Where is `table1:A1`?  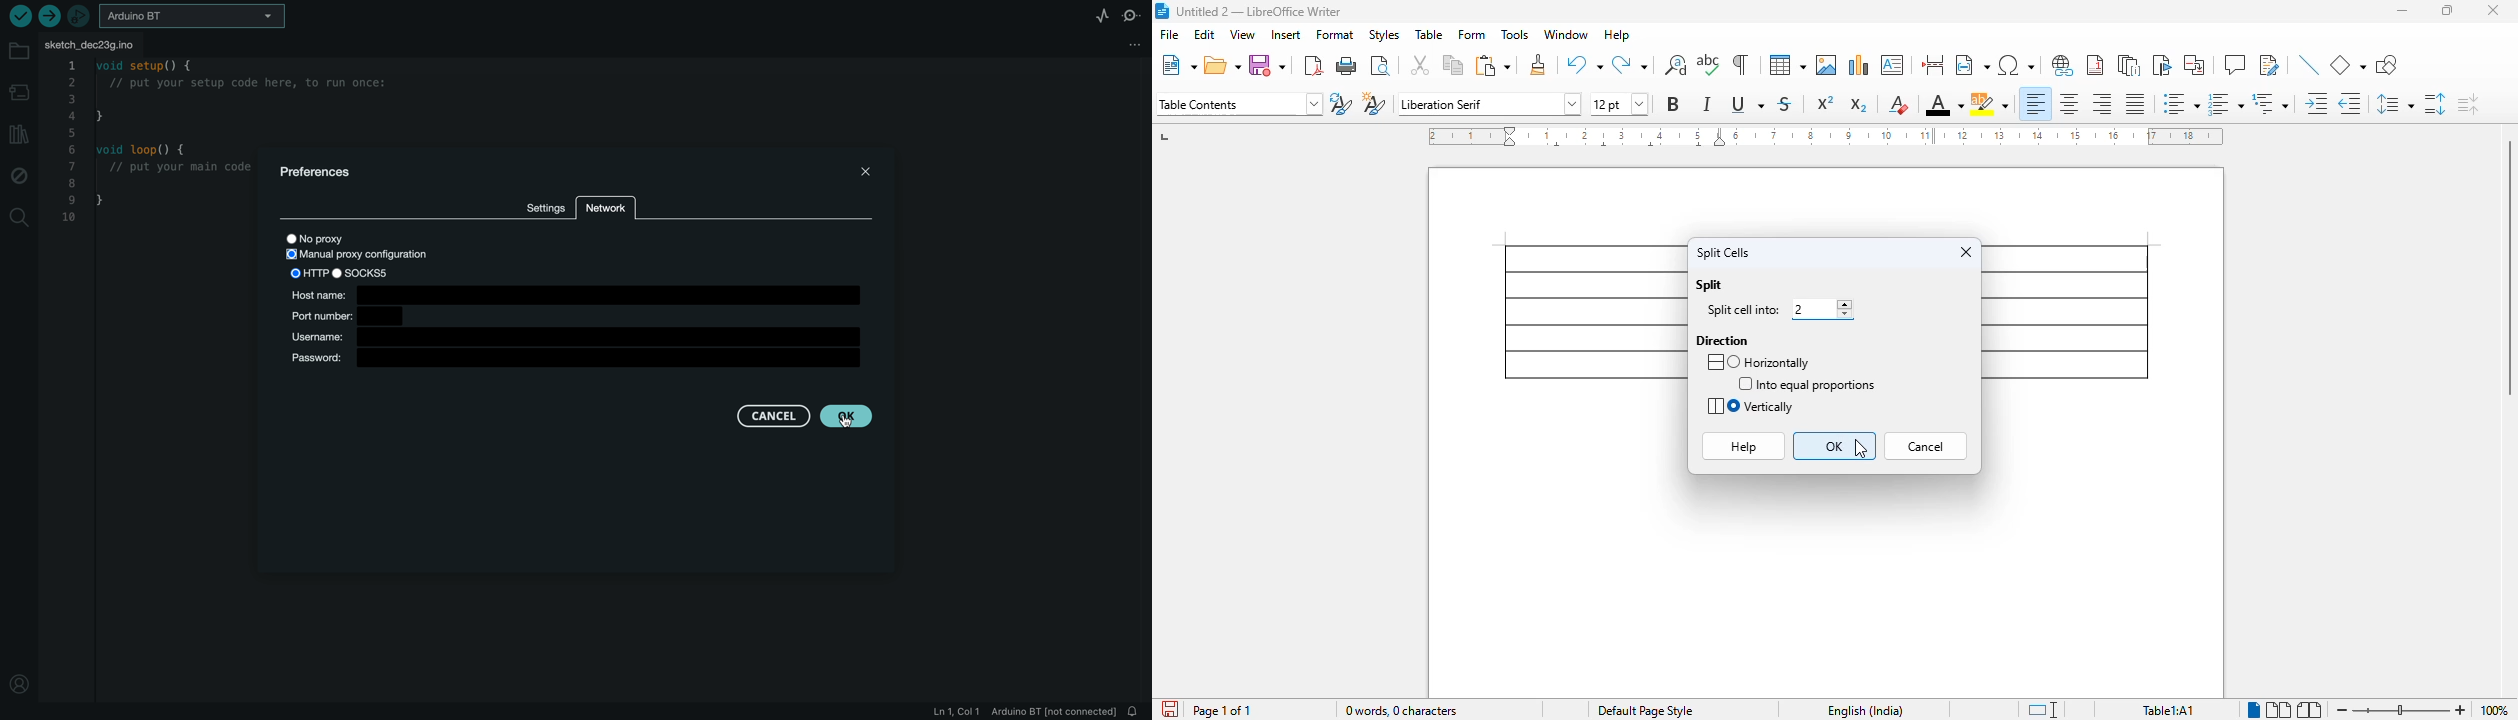
table1:A1 is located at coordinates (2168, 709).